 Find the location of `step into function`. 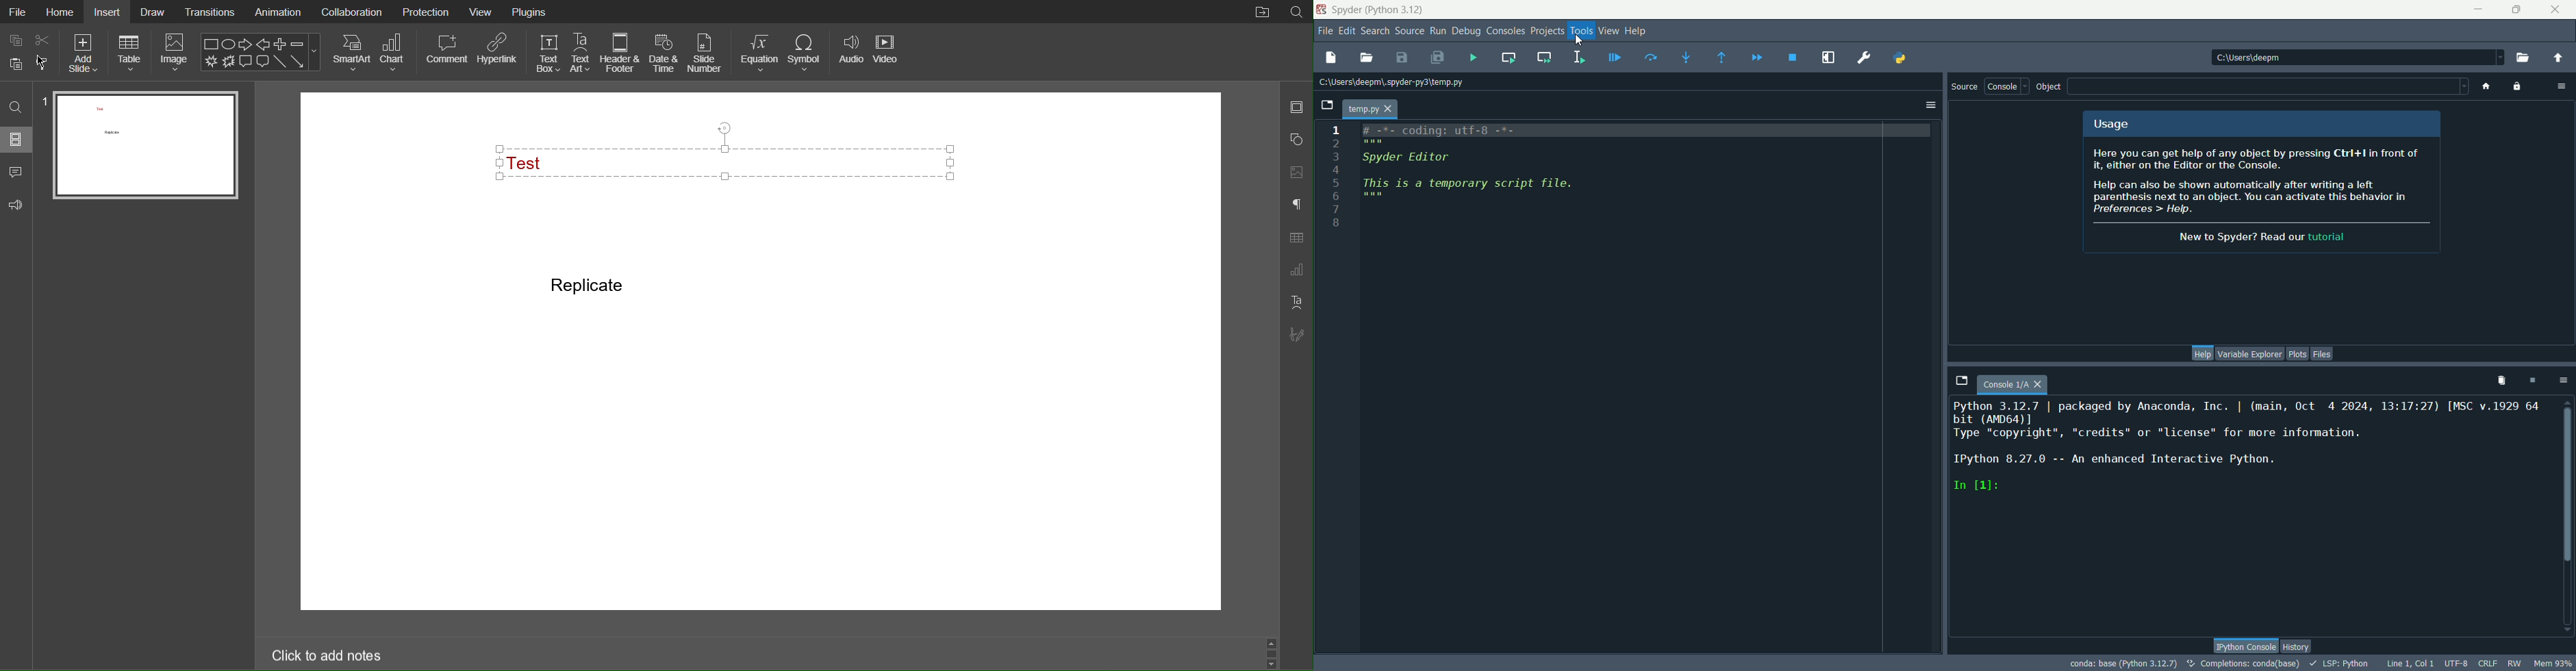

step into function is located at coordinates (1686, 57).